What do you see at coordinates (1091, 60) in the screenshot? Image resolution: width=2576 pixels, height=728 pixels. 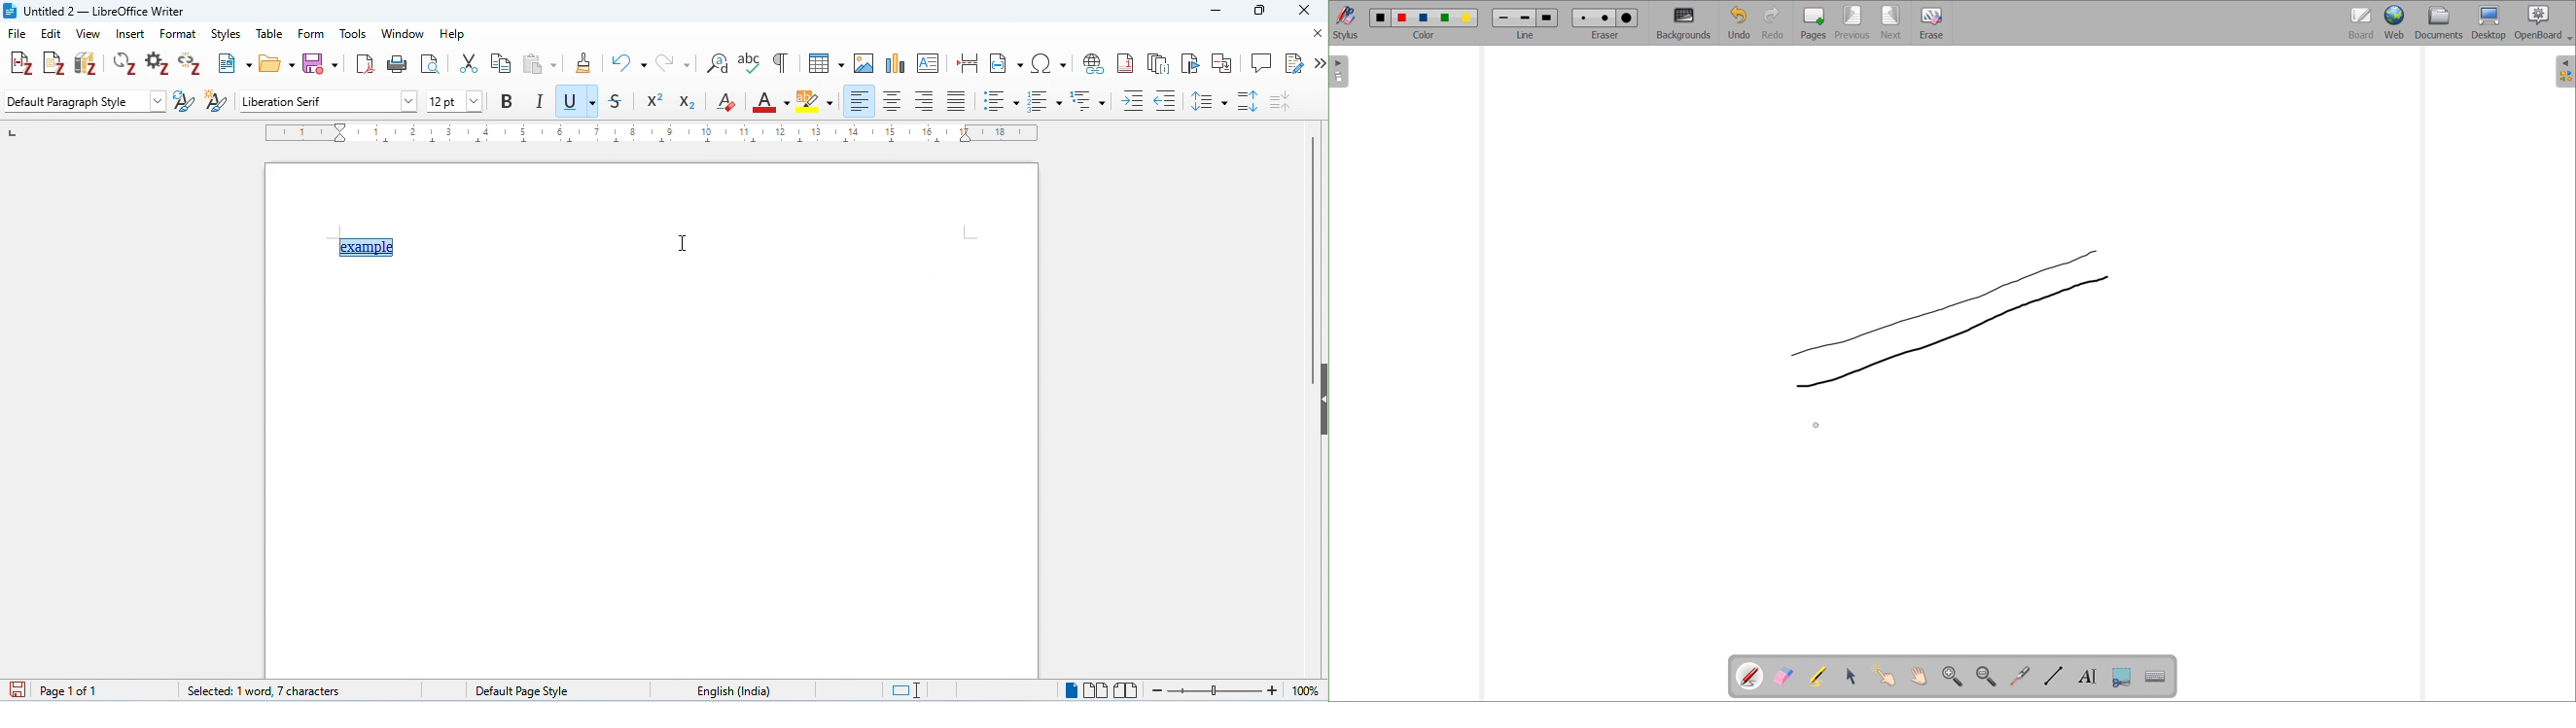 I see `insert hyperlink` at bounding box center [1091, 60].